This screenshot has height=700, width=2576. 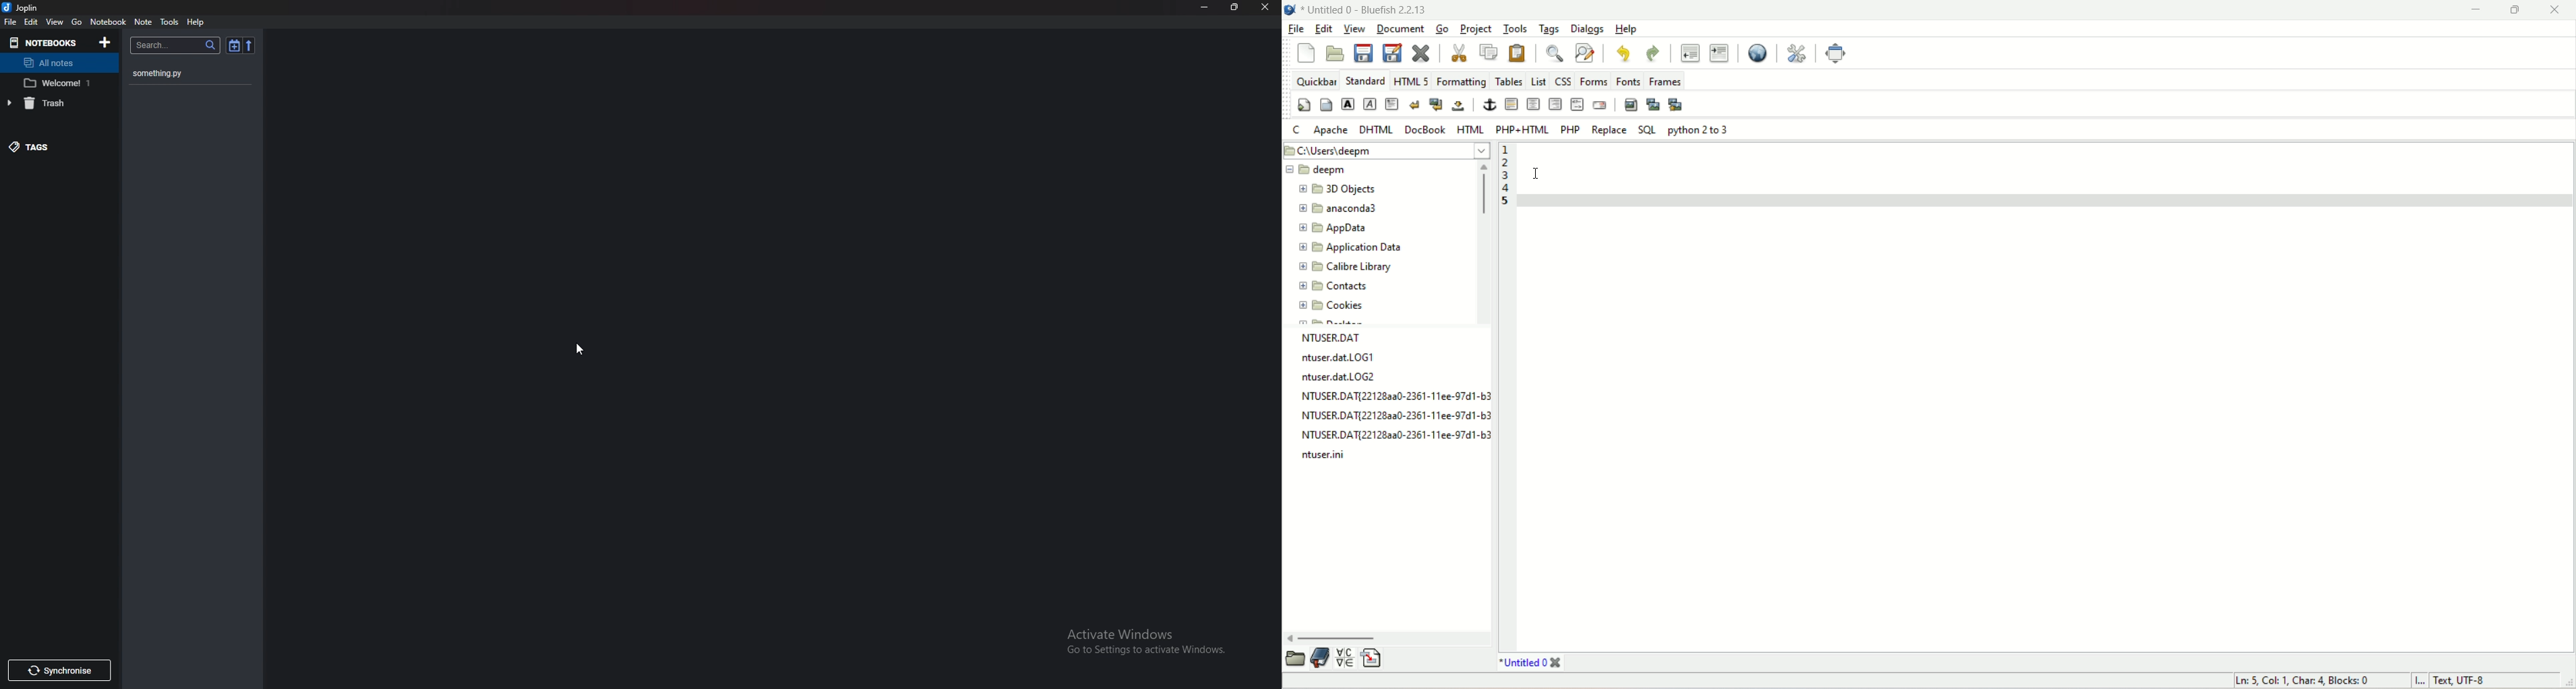 What do you see at coordinates (2477, 11) in the screenshot?
I see `minimize` at bounding box center [2477, 11].